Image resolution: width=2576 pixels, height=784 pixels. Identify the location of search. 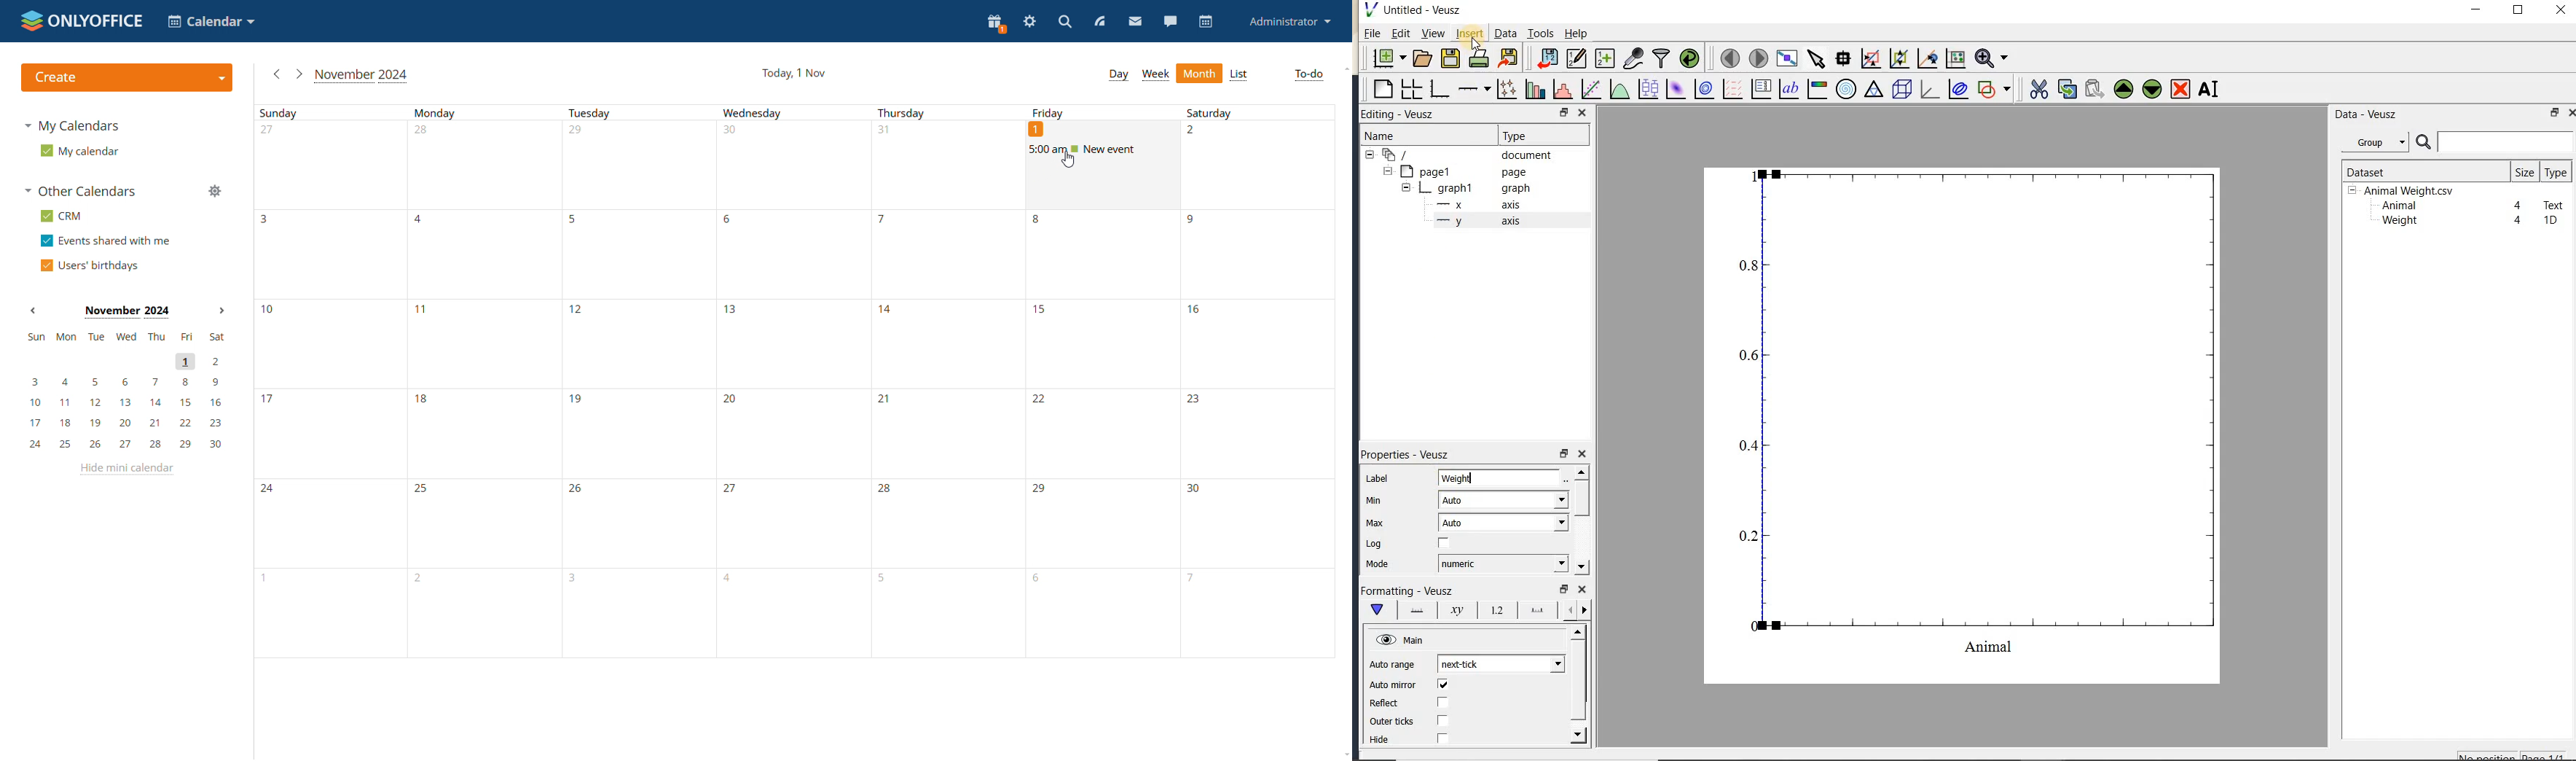
(1064, 23).